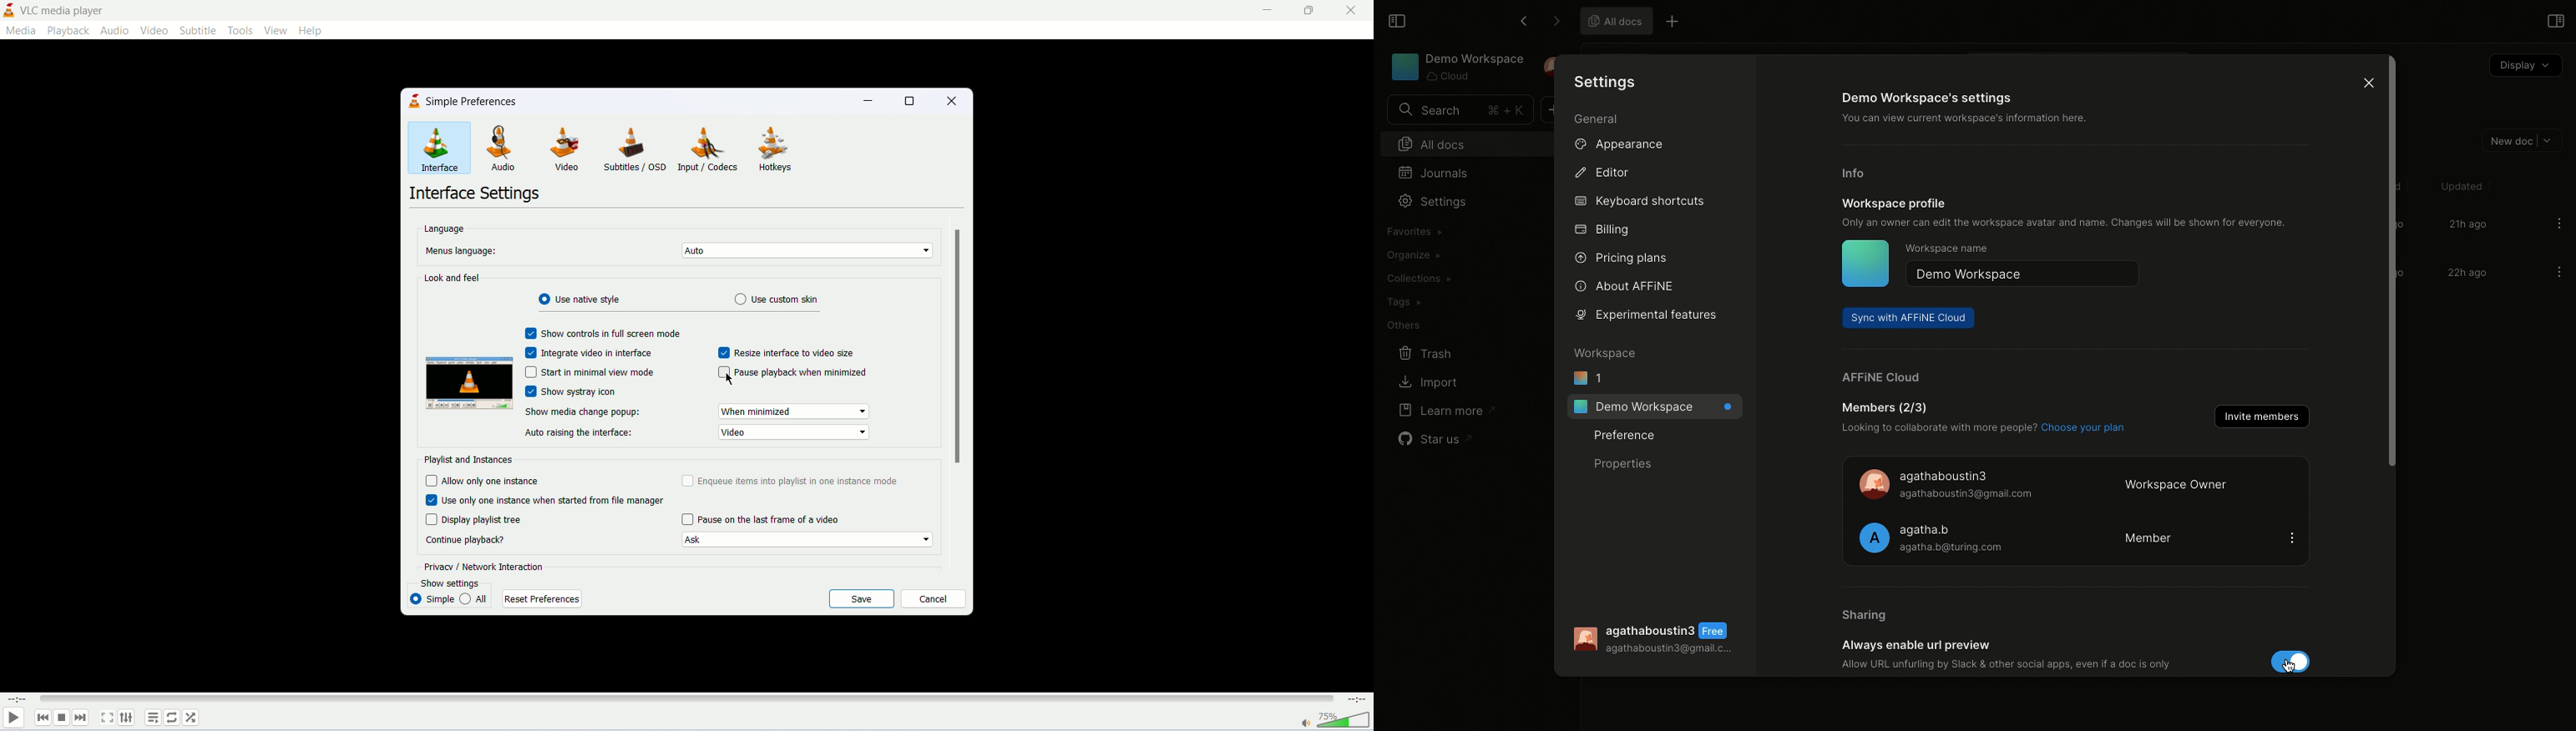 This screenshot has width=2576, height=756. What do you see at coordinates (2465, 275) in the screenshot?
I see `22h ago` at bounding box center [2465, 275].